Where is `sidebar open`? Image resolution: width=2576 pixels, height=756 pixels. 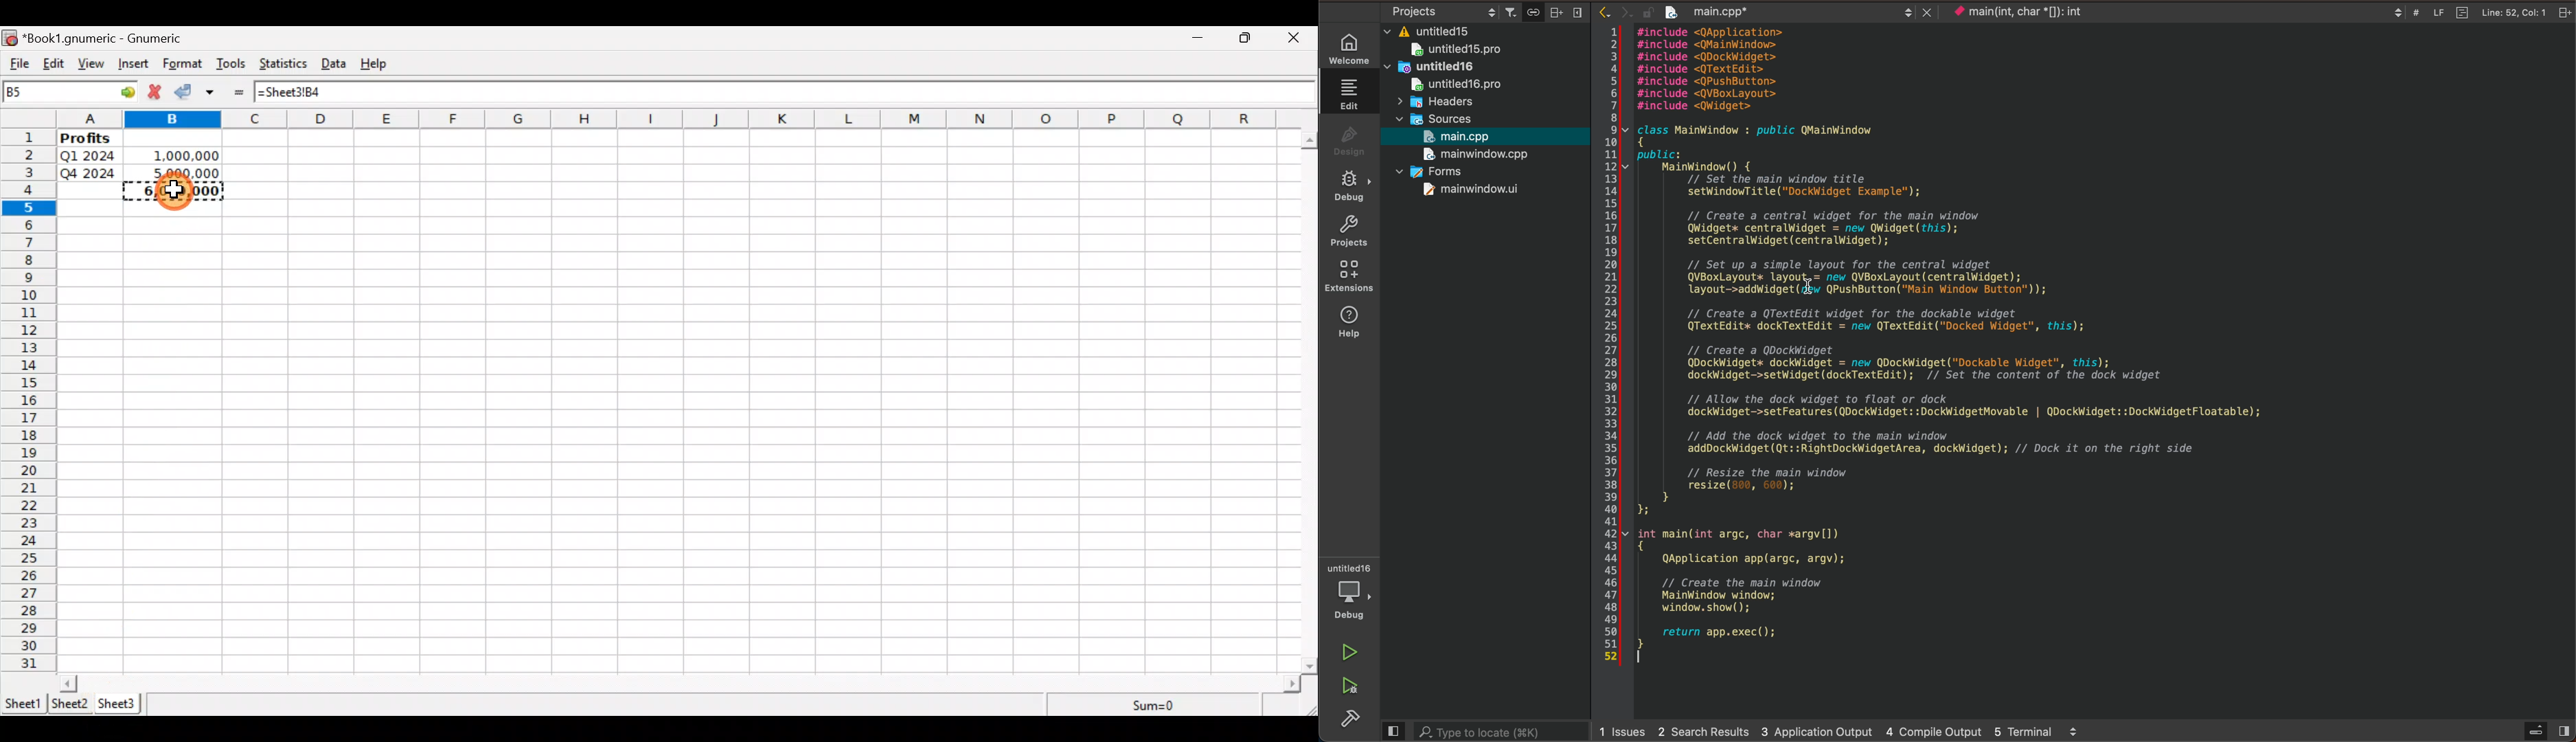
sidebar open is located at coordinates (2544, 729).